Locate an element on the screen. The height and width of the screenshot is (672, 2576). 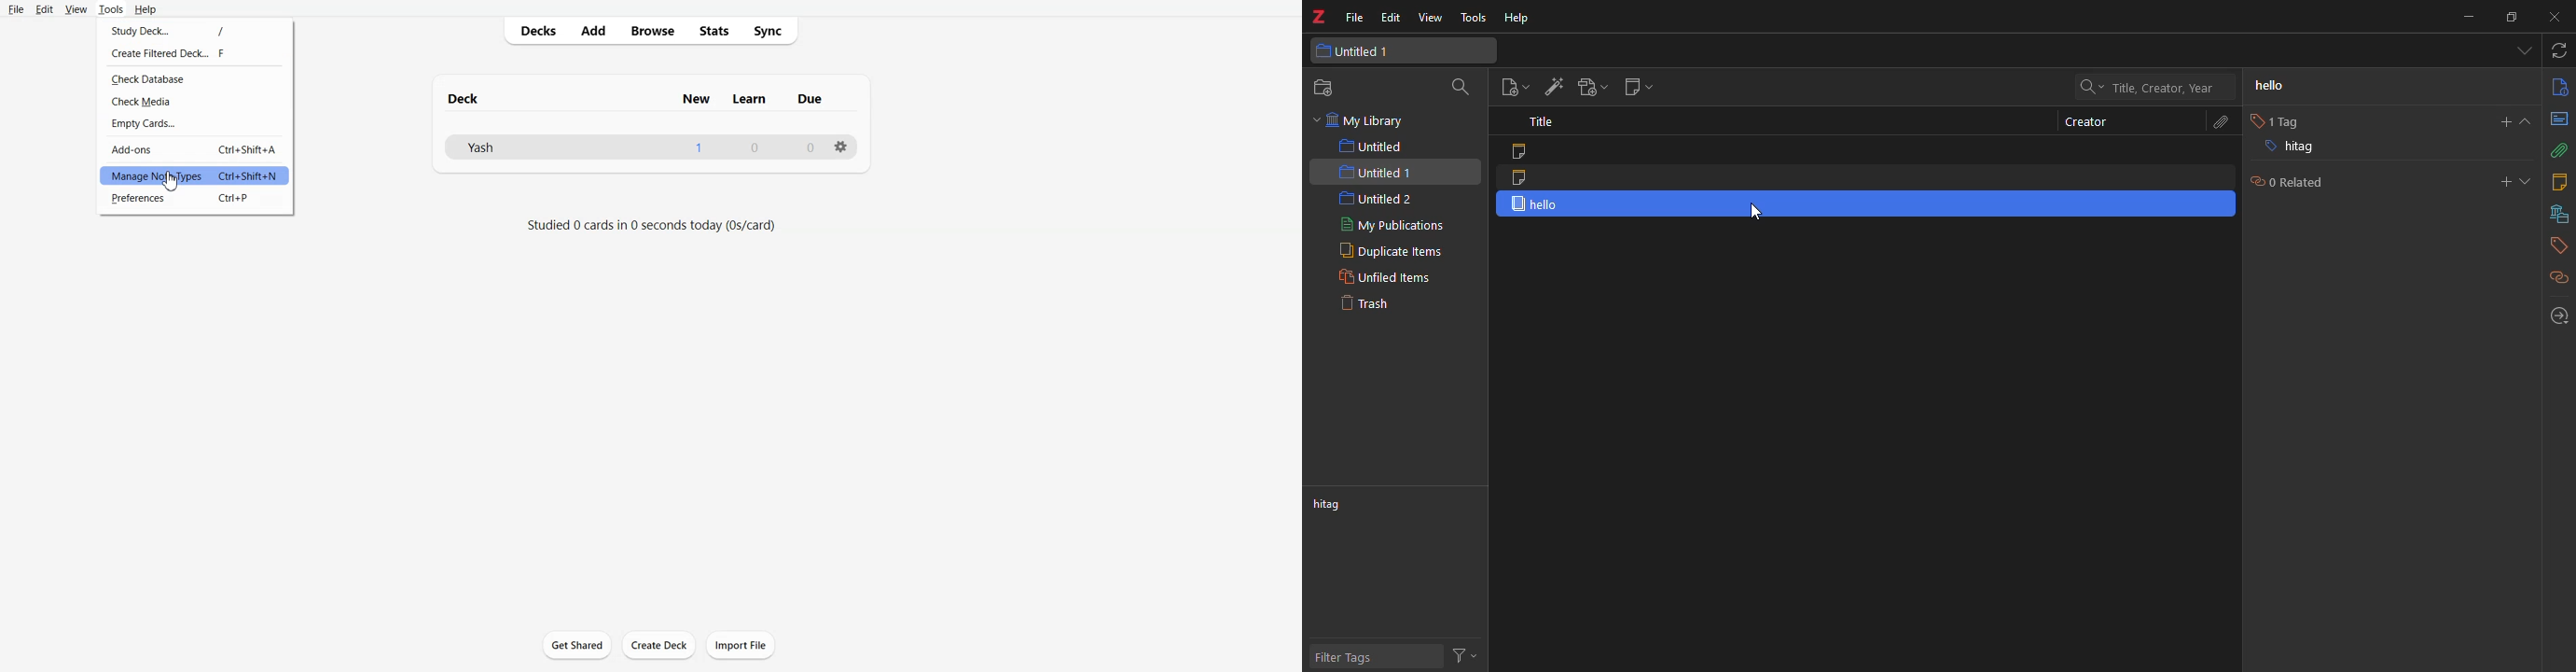
attach is located at coordinates (2213, 124).